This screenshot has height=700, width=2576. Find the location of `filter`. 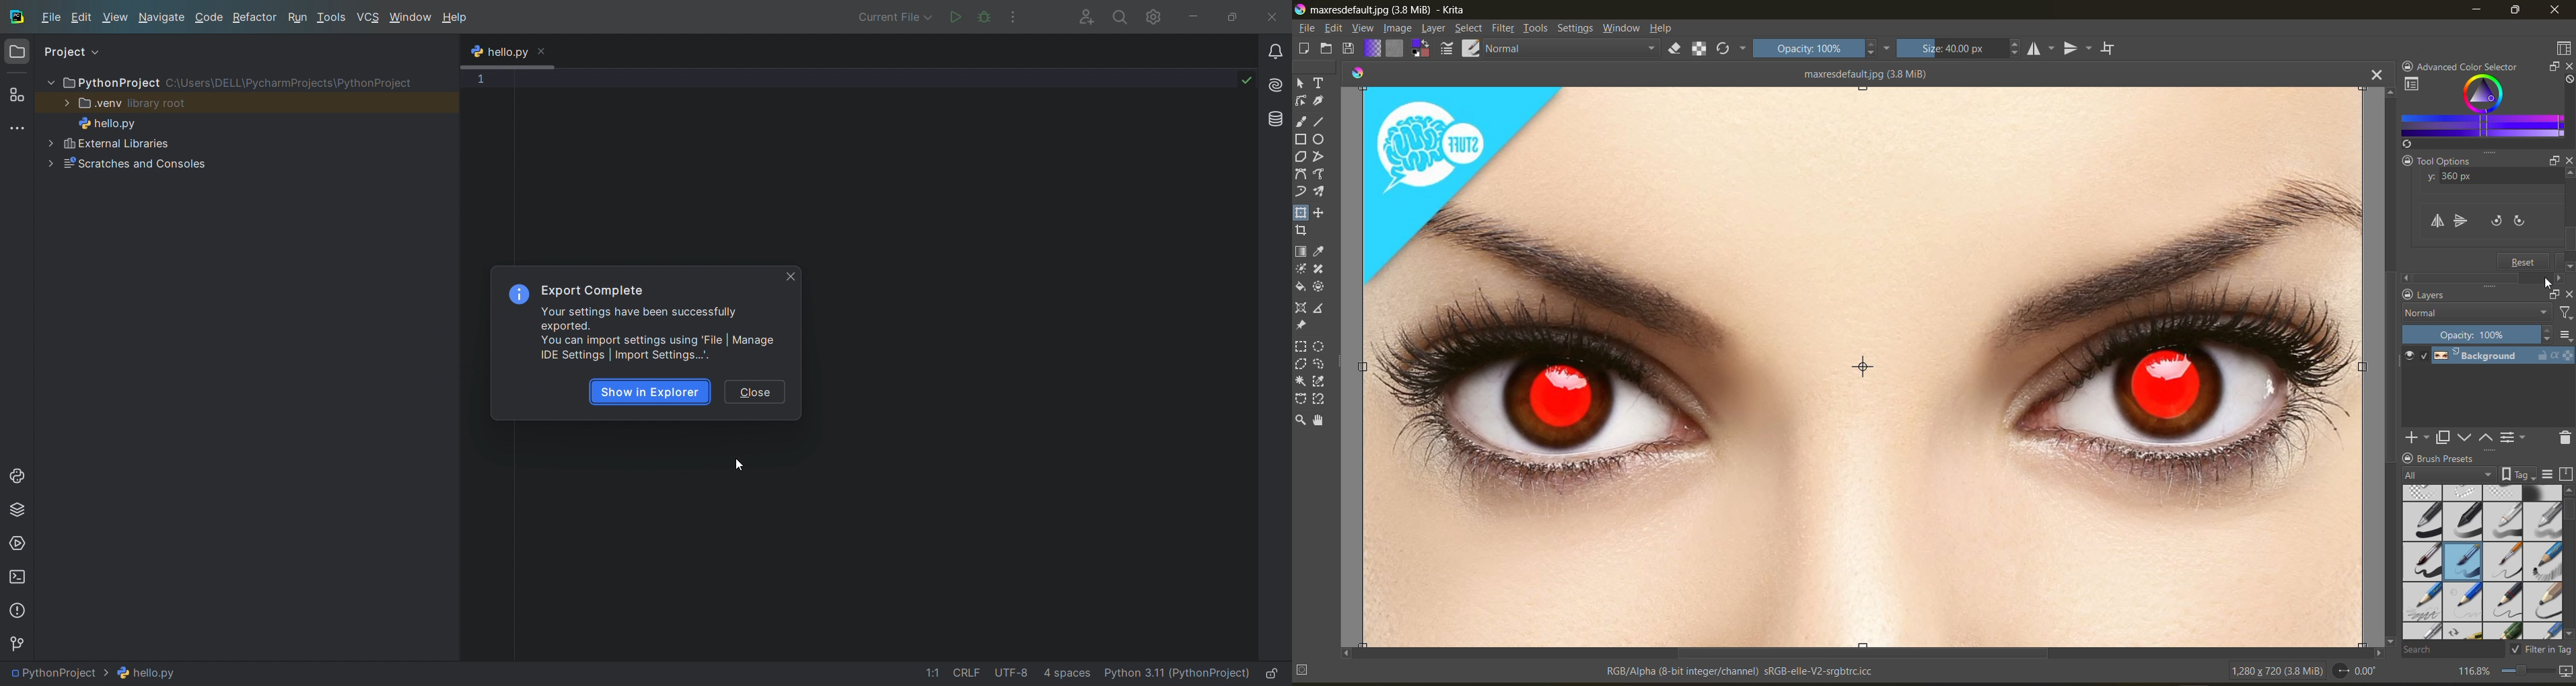

filter is located at coordinates (2564, 313).